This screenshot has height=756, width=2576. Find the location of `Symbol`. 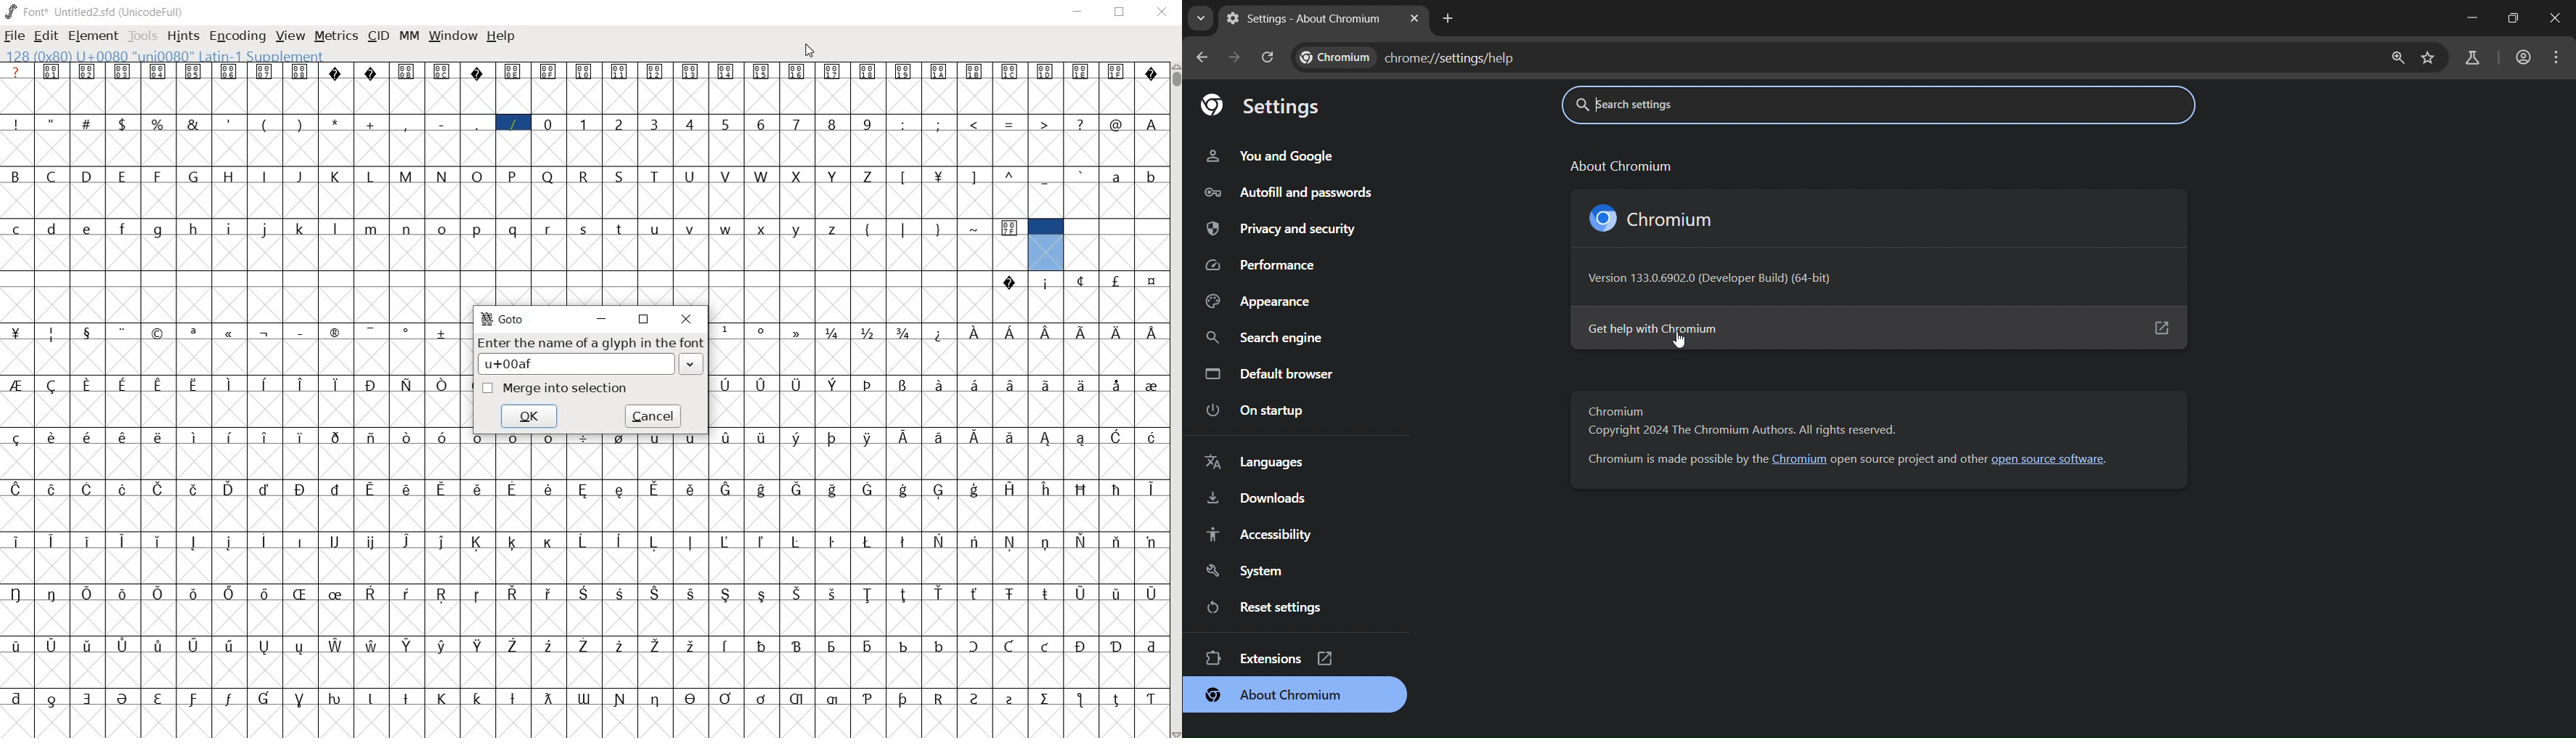

Symbol is located at coordinates (1082, 645).